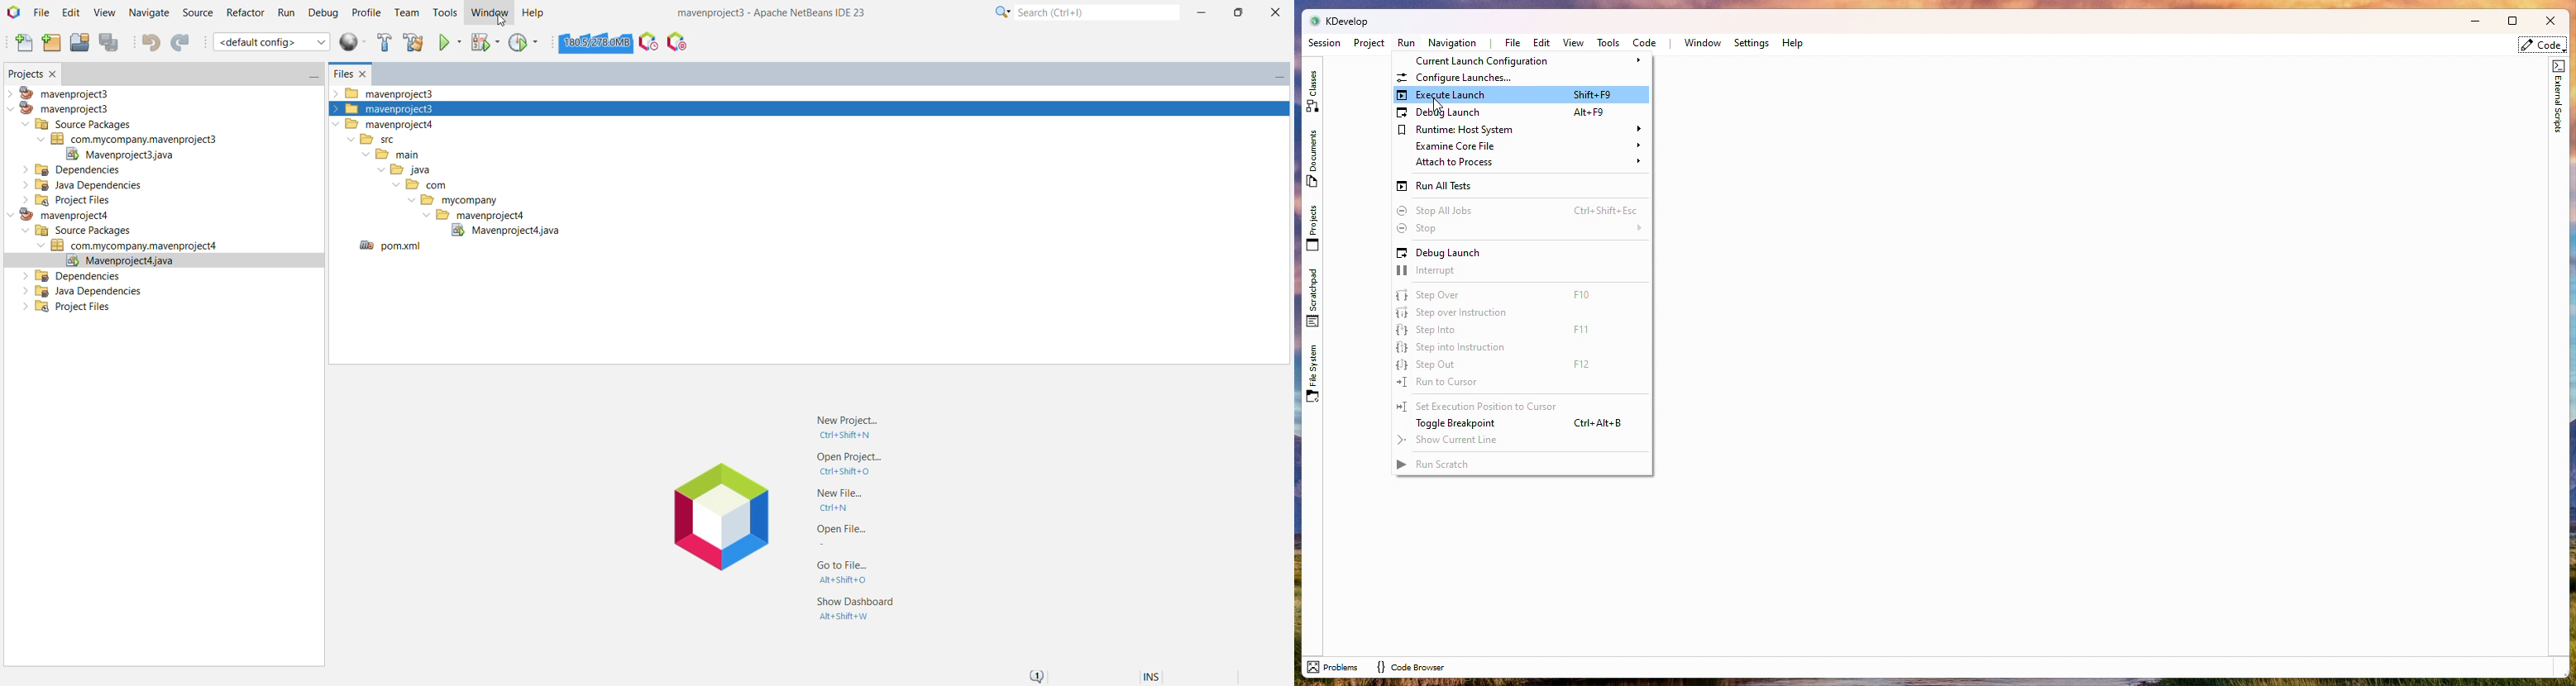 The width and height of the screenshot is (2576, 700). Describe the element at coordinates (1407, 43) in the screenshot. I see `Run` at that location.